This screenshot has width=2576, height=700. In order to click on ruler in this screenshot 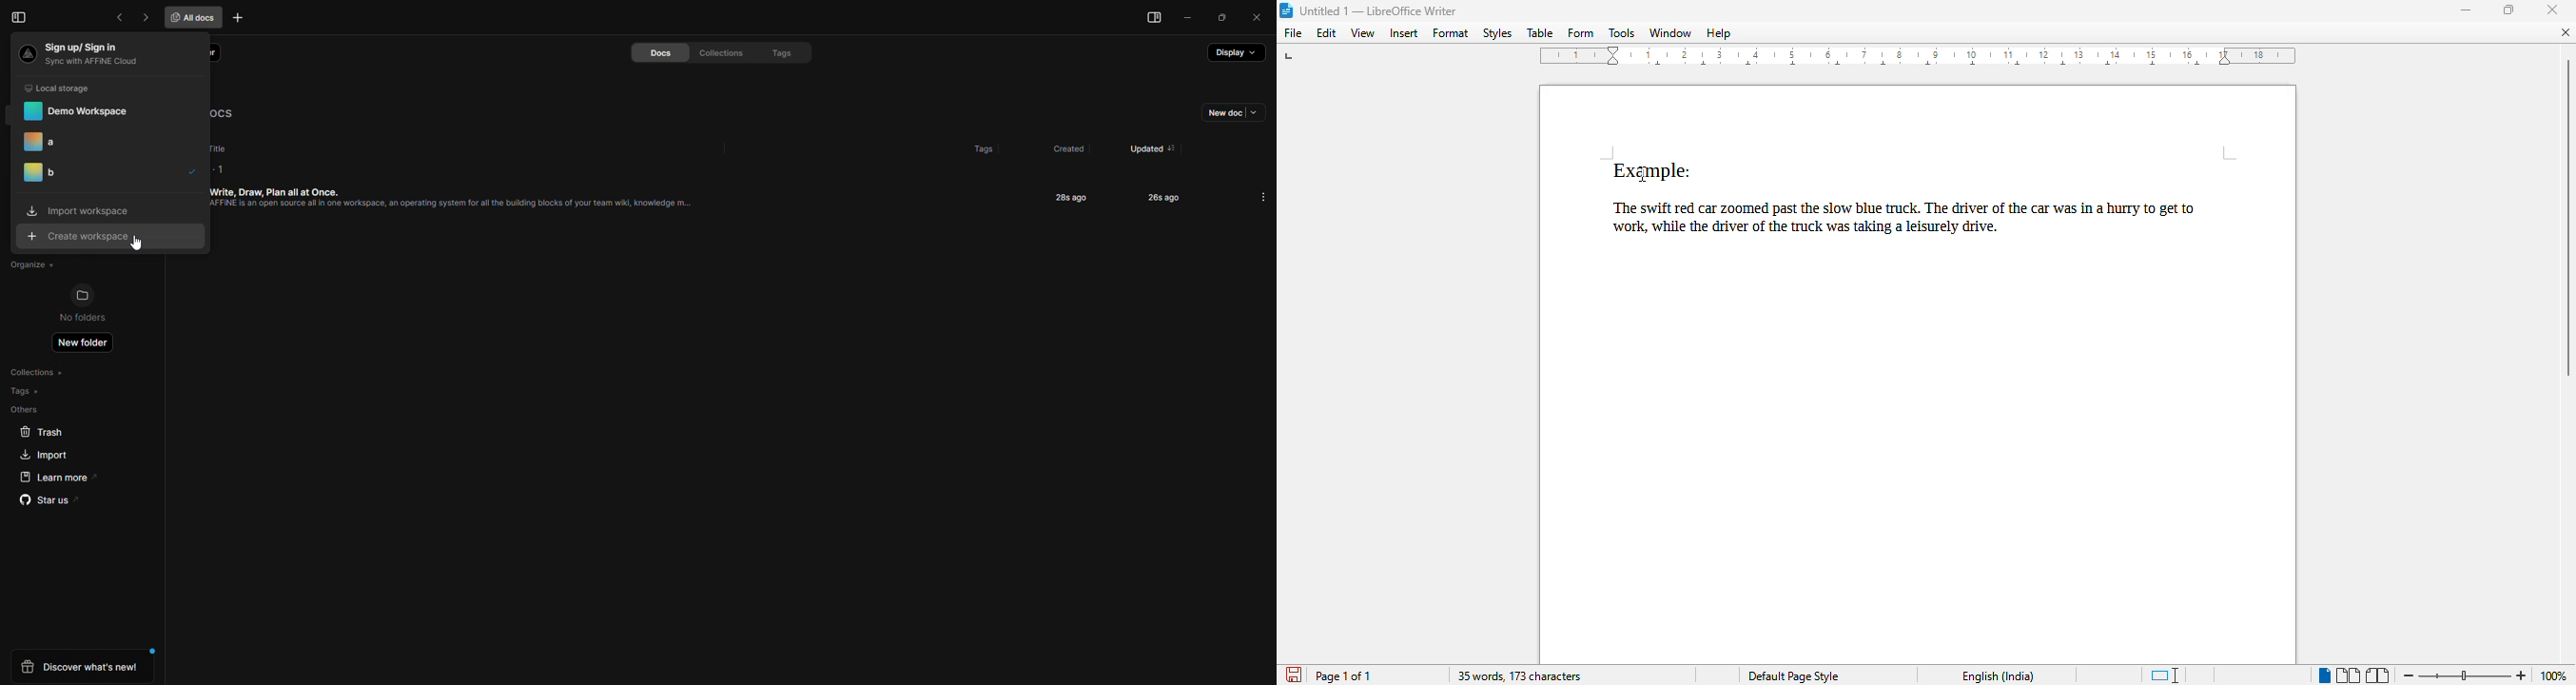, I will do `click(1922, 59)`.